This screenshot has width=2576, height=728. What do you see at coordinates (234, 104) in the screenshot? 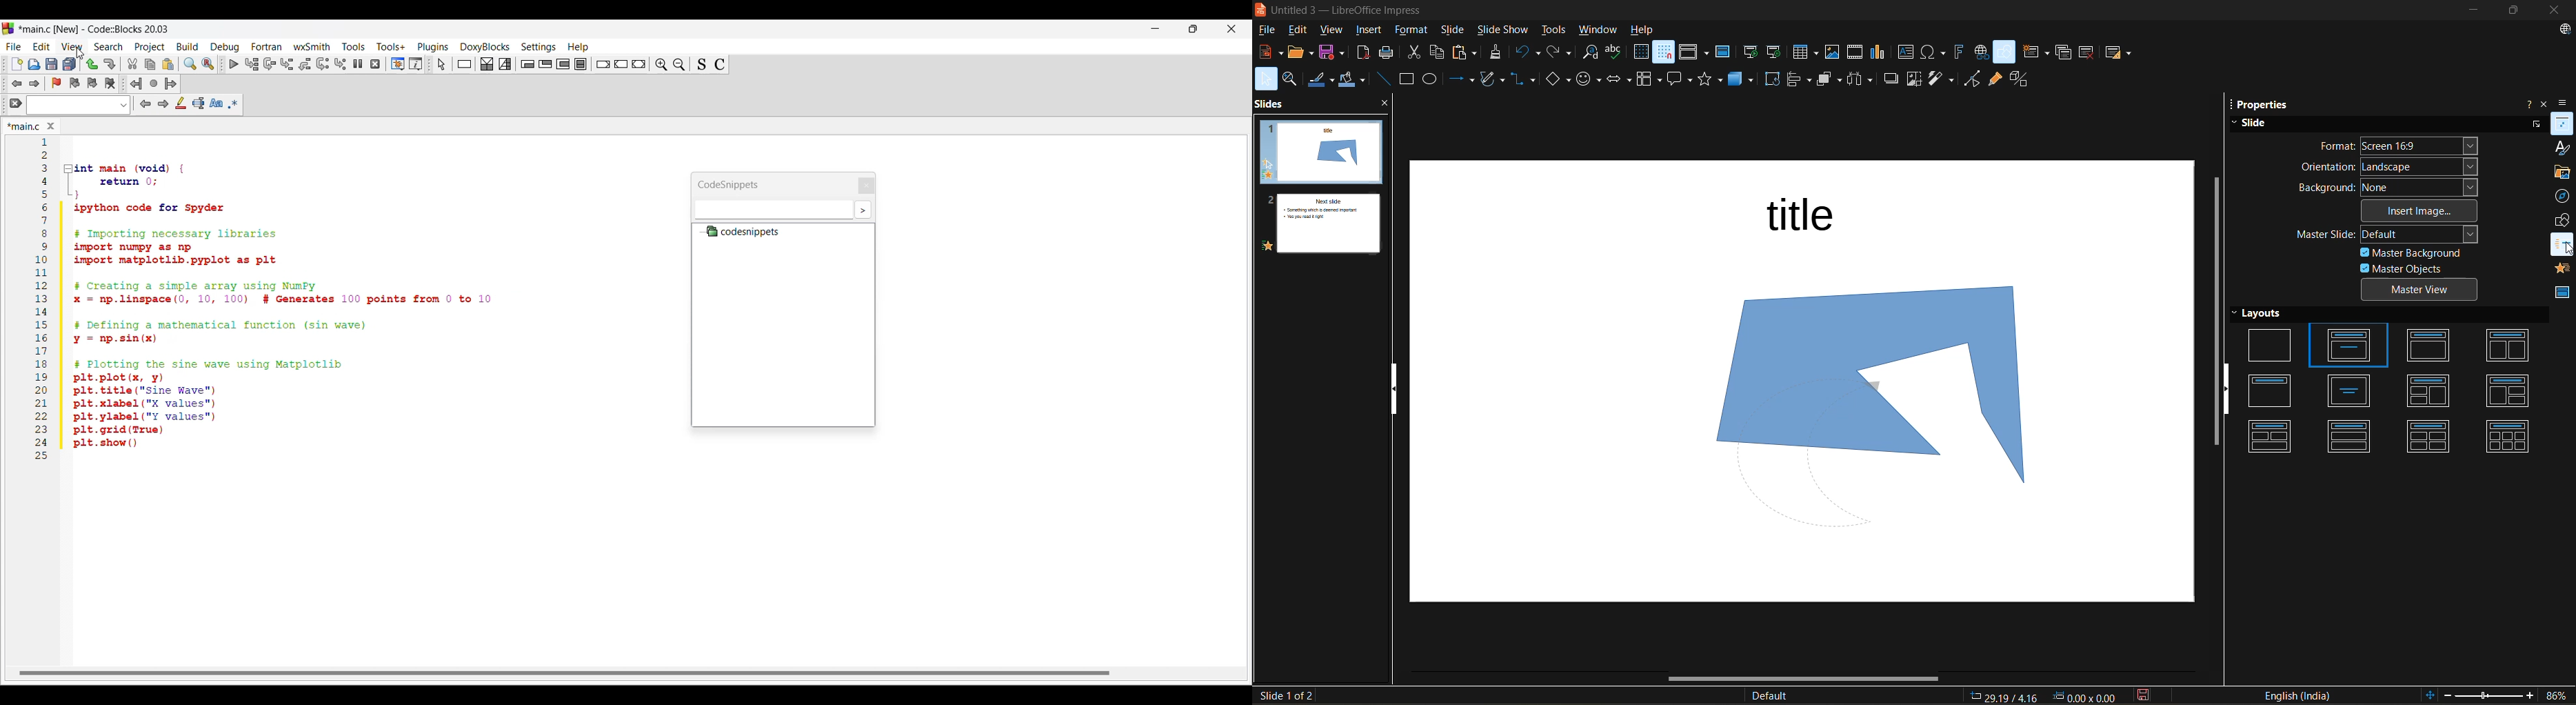
I see `Use regex` at bounding box center [234, 104].